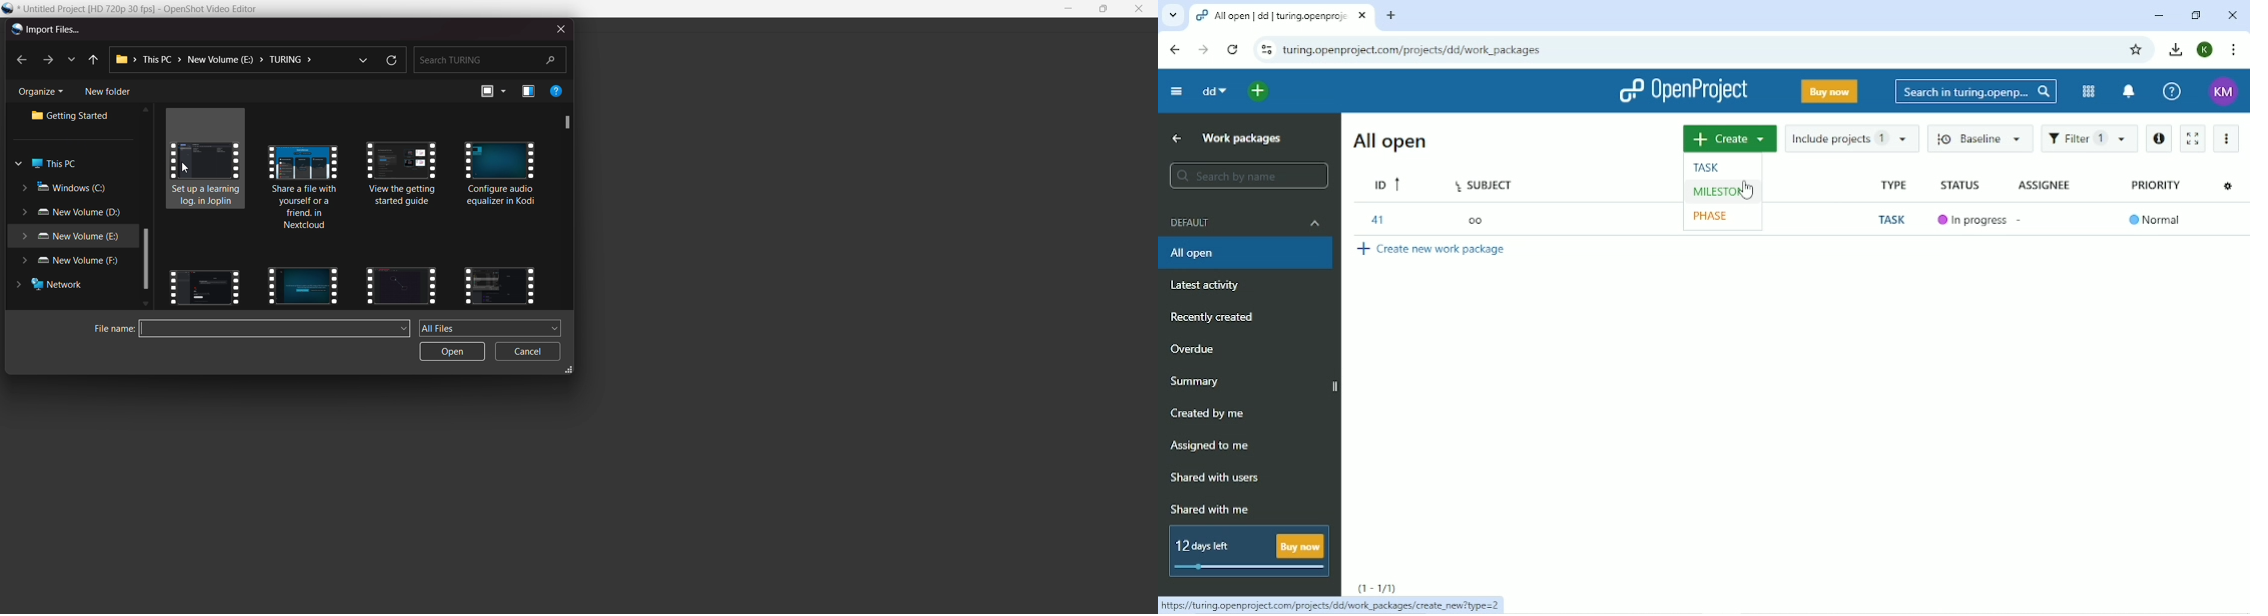 Image resolution: width=2268 pixels, height=616 pixels. I want to click on Buy now, so click(1829, 91).